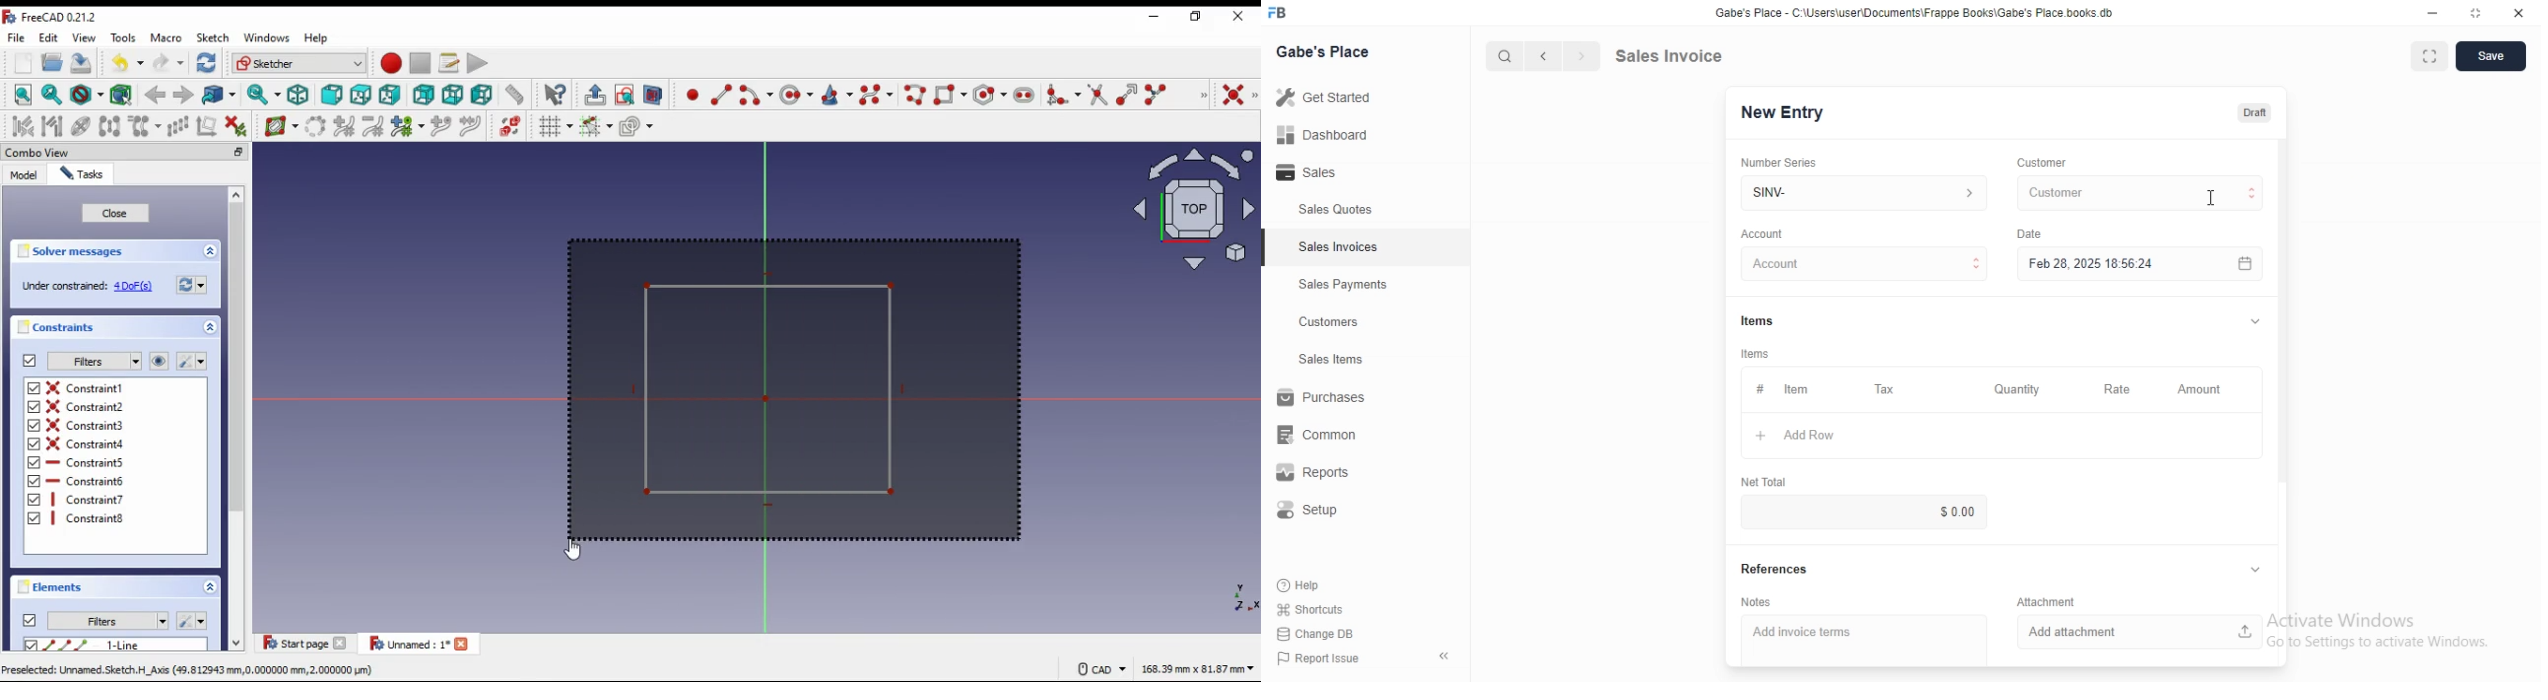  What do you see at coordinates (407, 125) in the screenshot?
I see `modify knot multiplicity` at bounding box center [407, 125].